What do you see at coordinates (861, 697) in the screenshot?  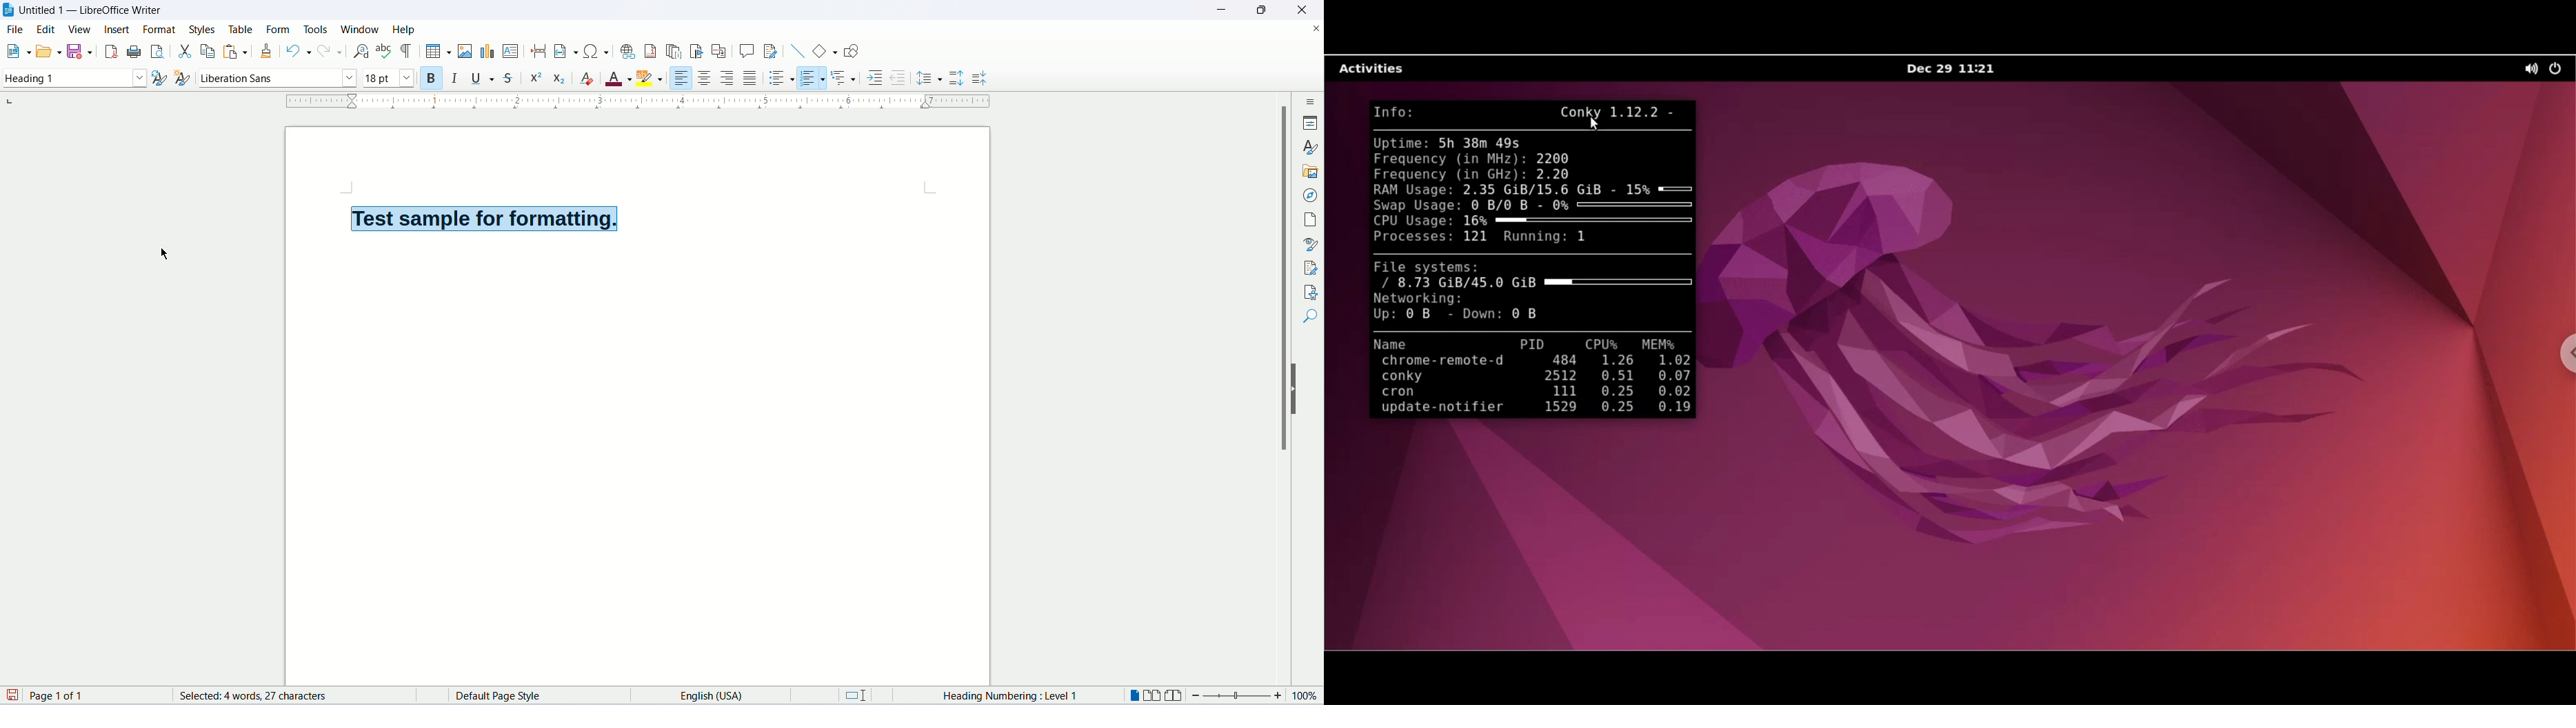 I see `standard selection` at bounding box center [861, 697].